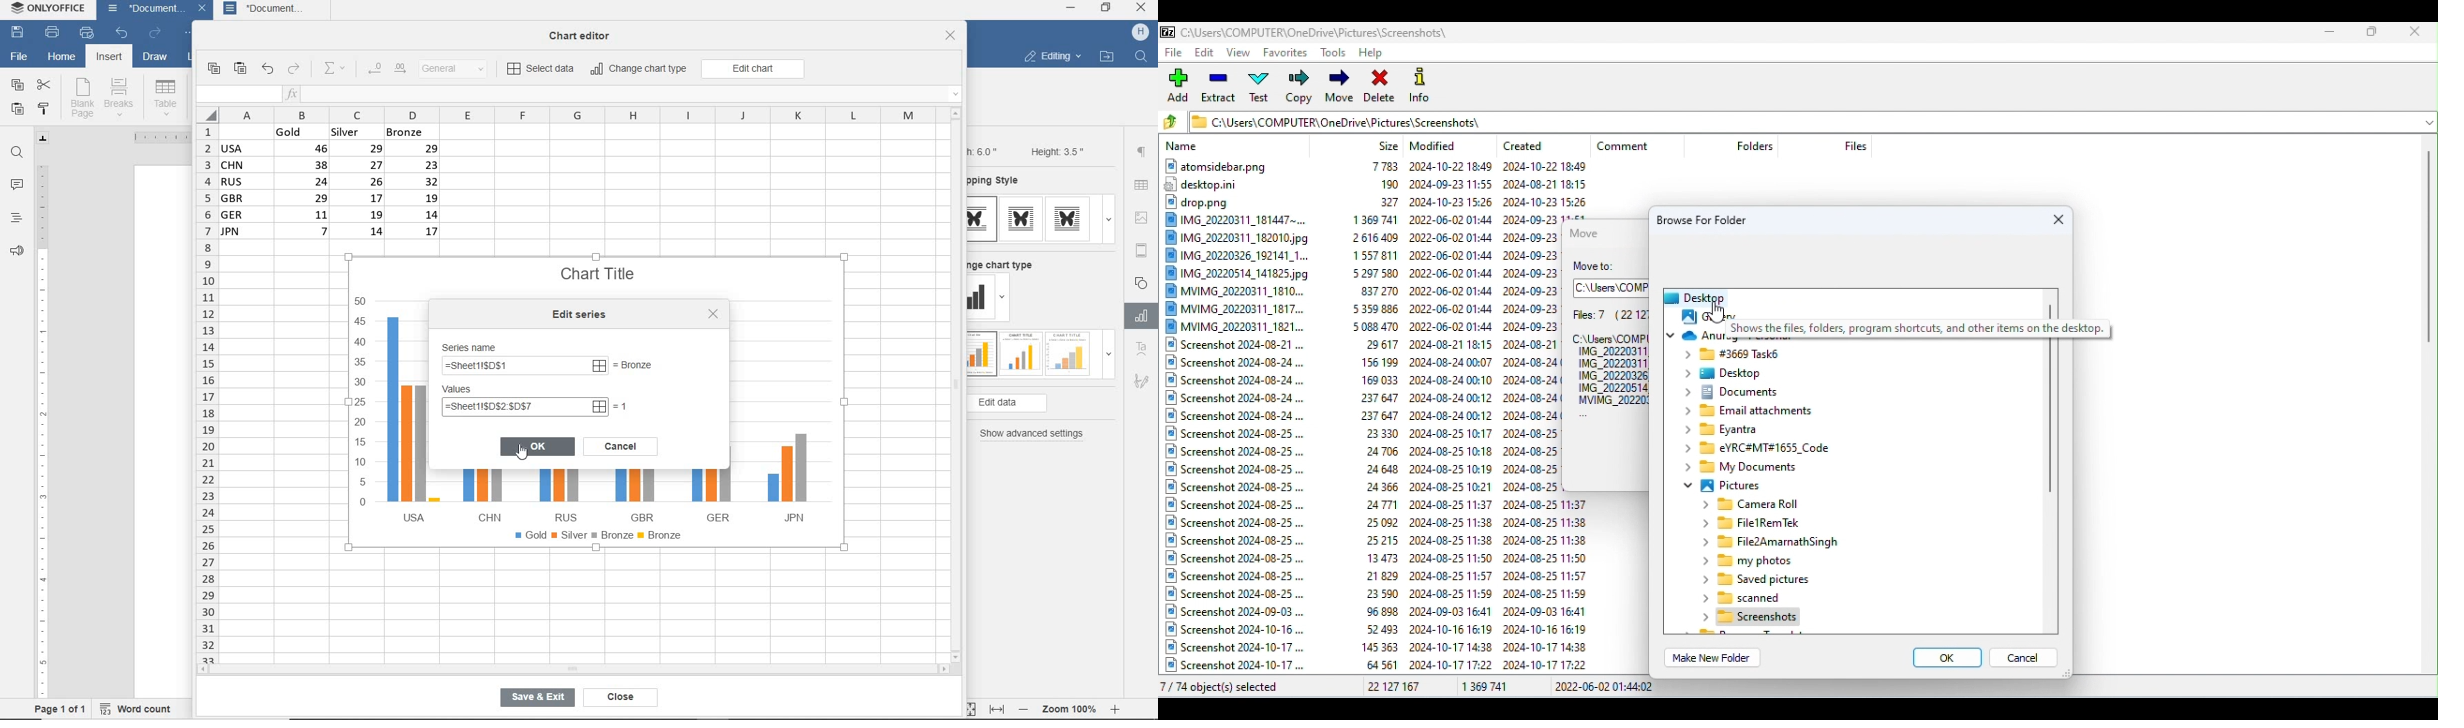 The width and height of the screenshot is (2464, 728). Describe the element at coordinates (1107, 9) in the screenshot. I see `restore down` at that location.